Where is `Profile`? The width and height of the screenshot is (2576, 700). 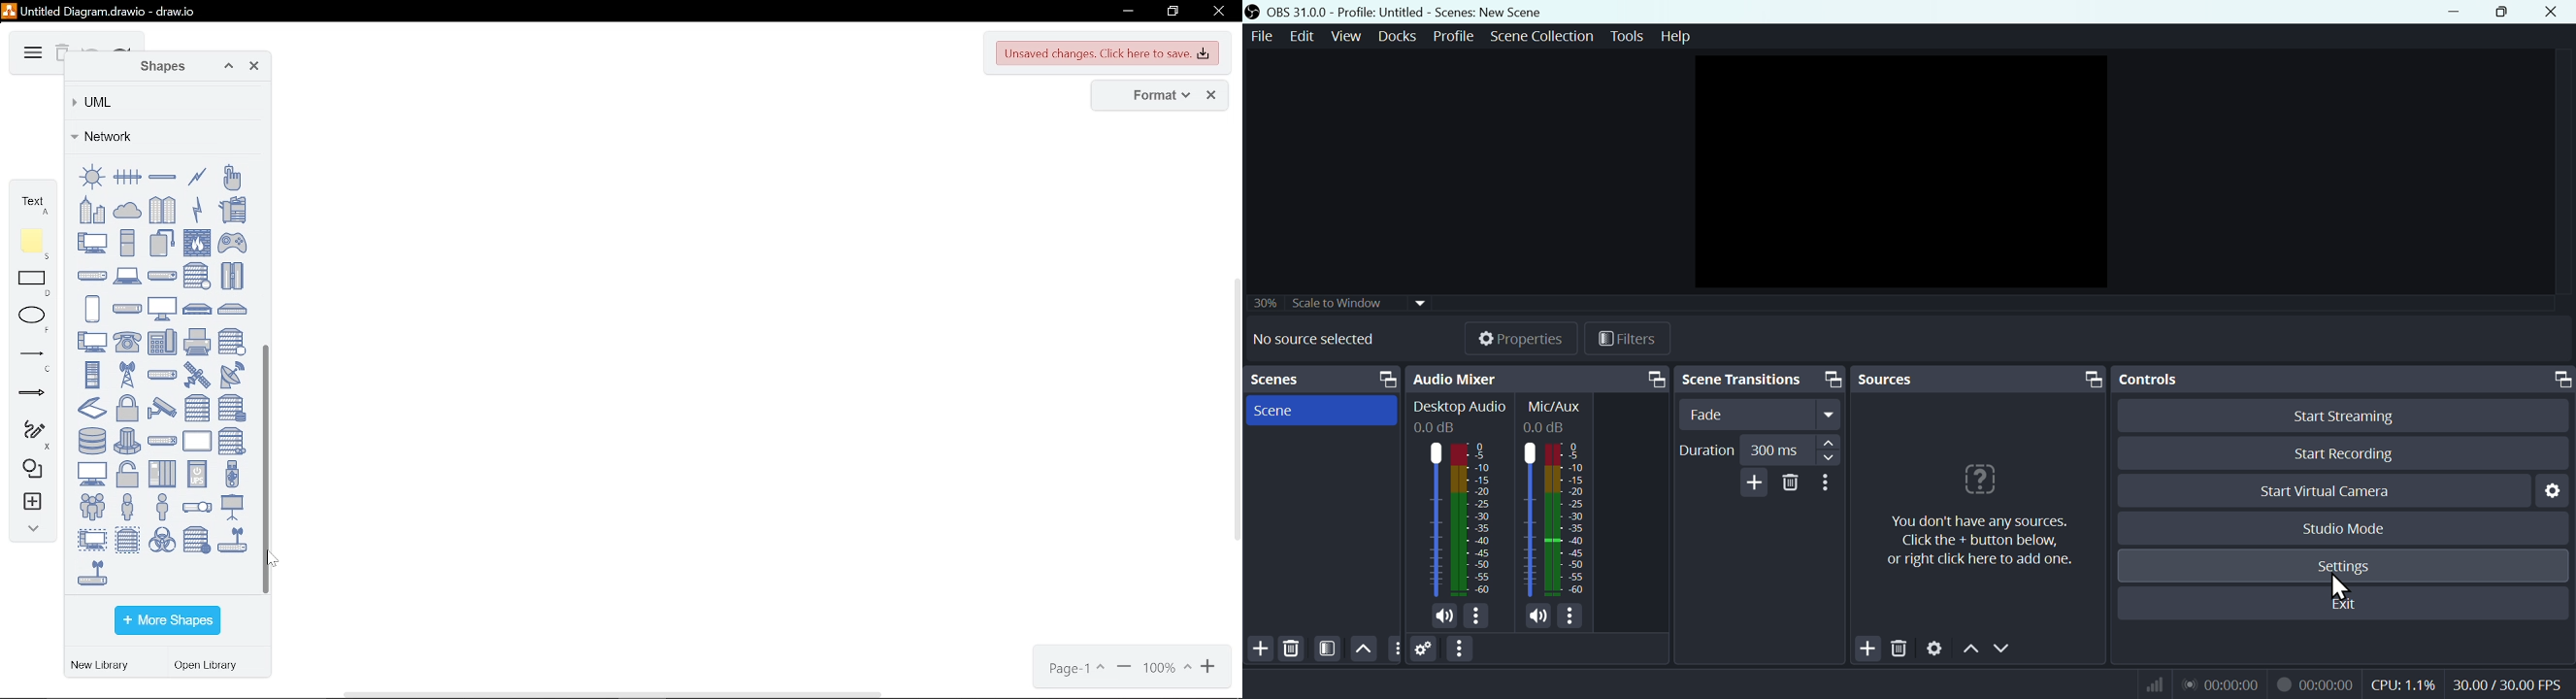 Profile is located at coordinates (1451, 36).